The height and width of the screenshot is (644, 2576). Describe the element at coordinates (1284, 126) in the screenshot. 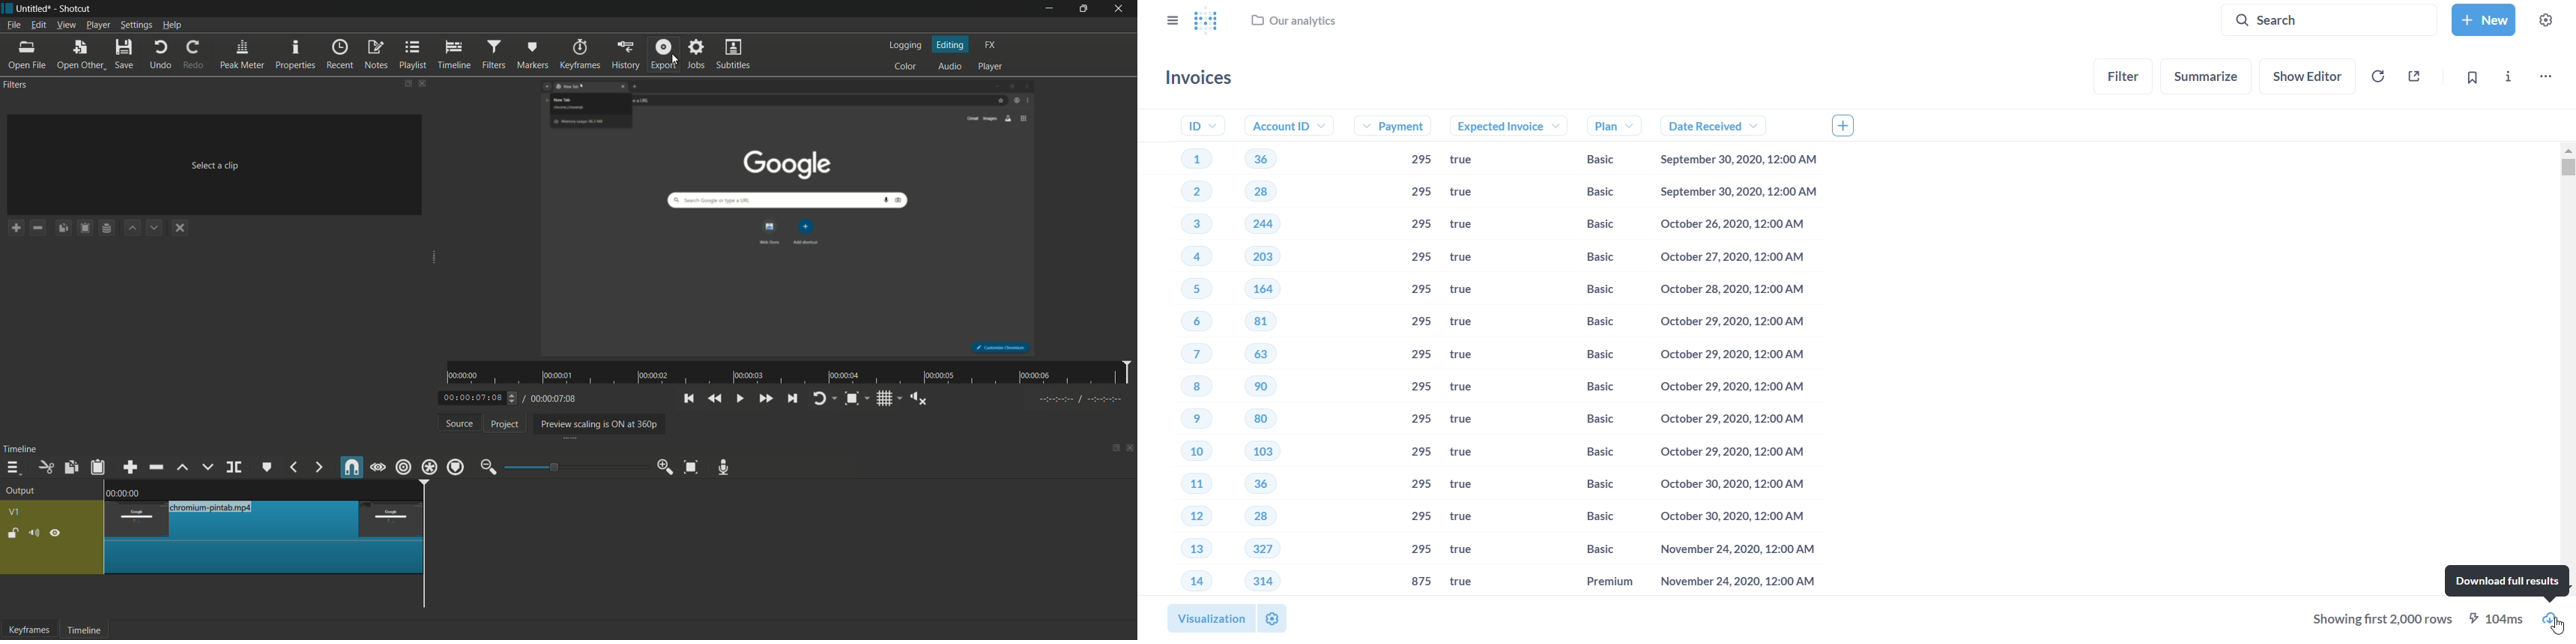

I see `account ID` at that location.